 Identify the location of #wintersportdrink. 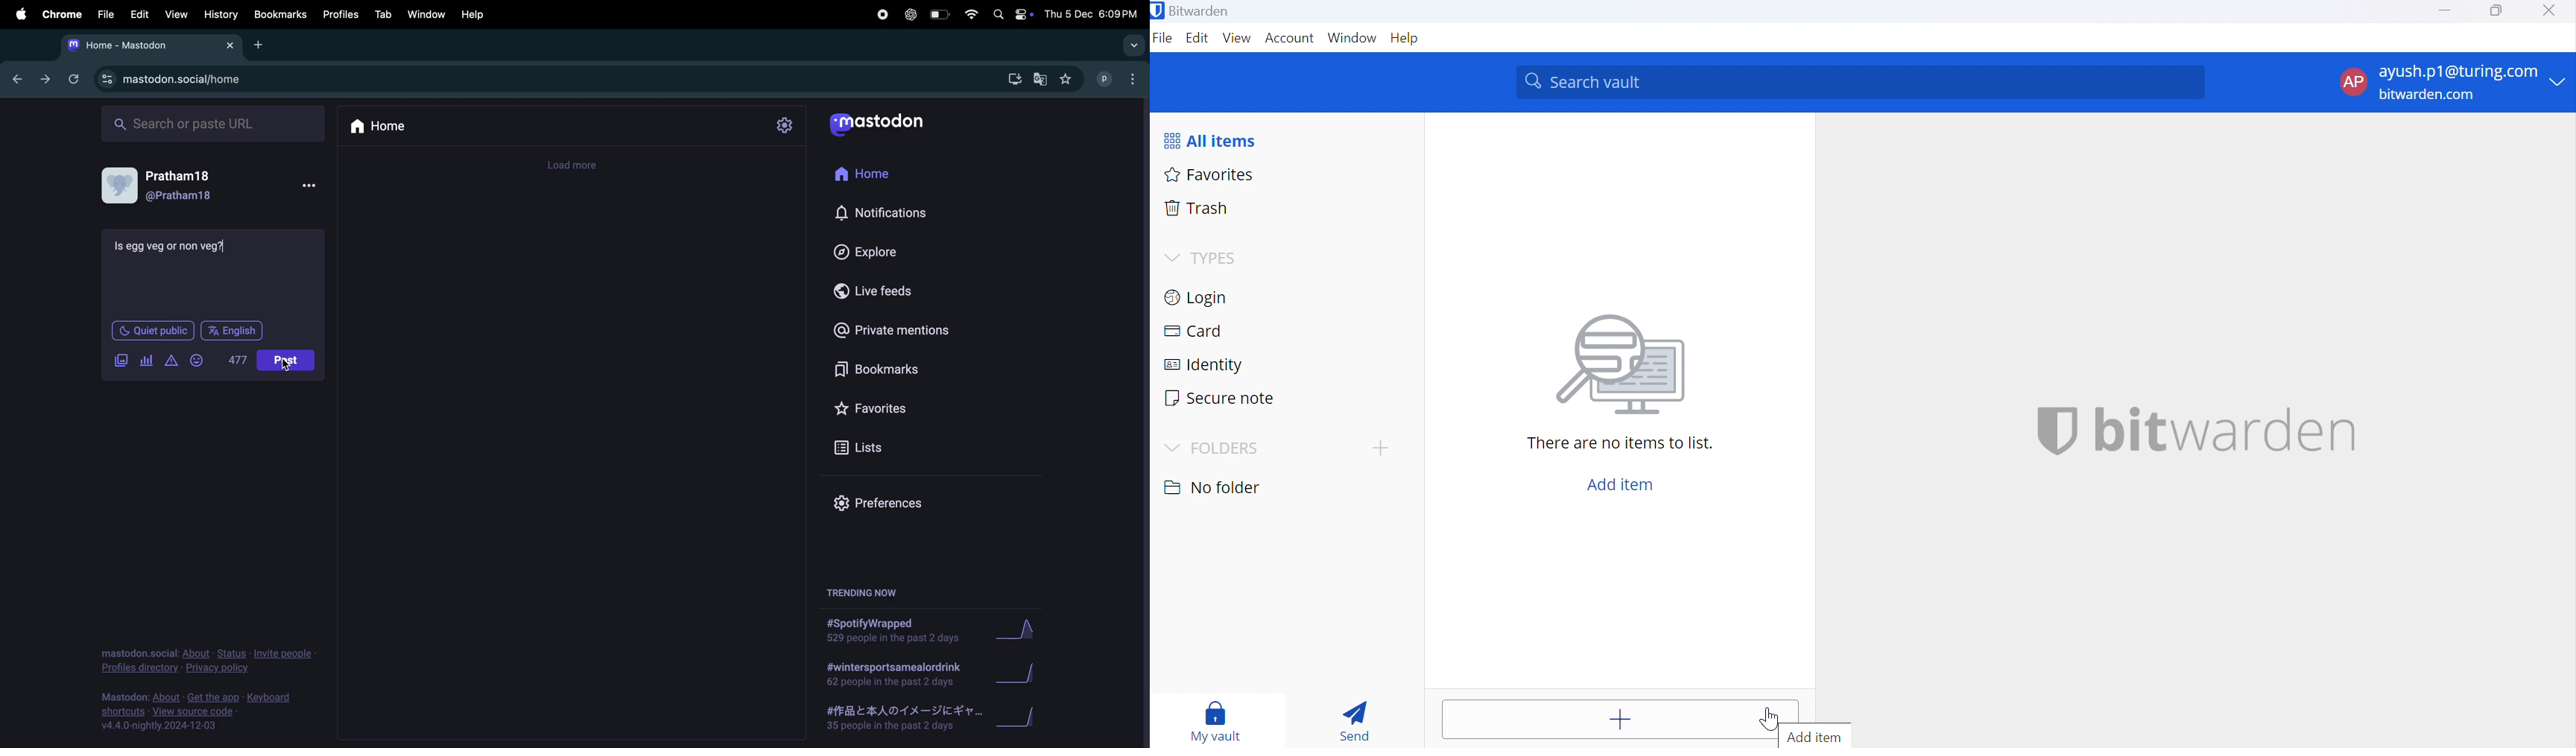
(894, 674).